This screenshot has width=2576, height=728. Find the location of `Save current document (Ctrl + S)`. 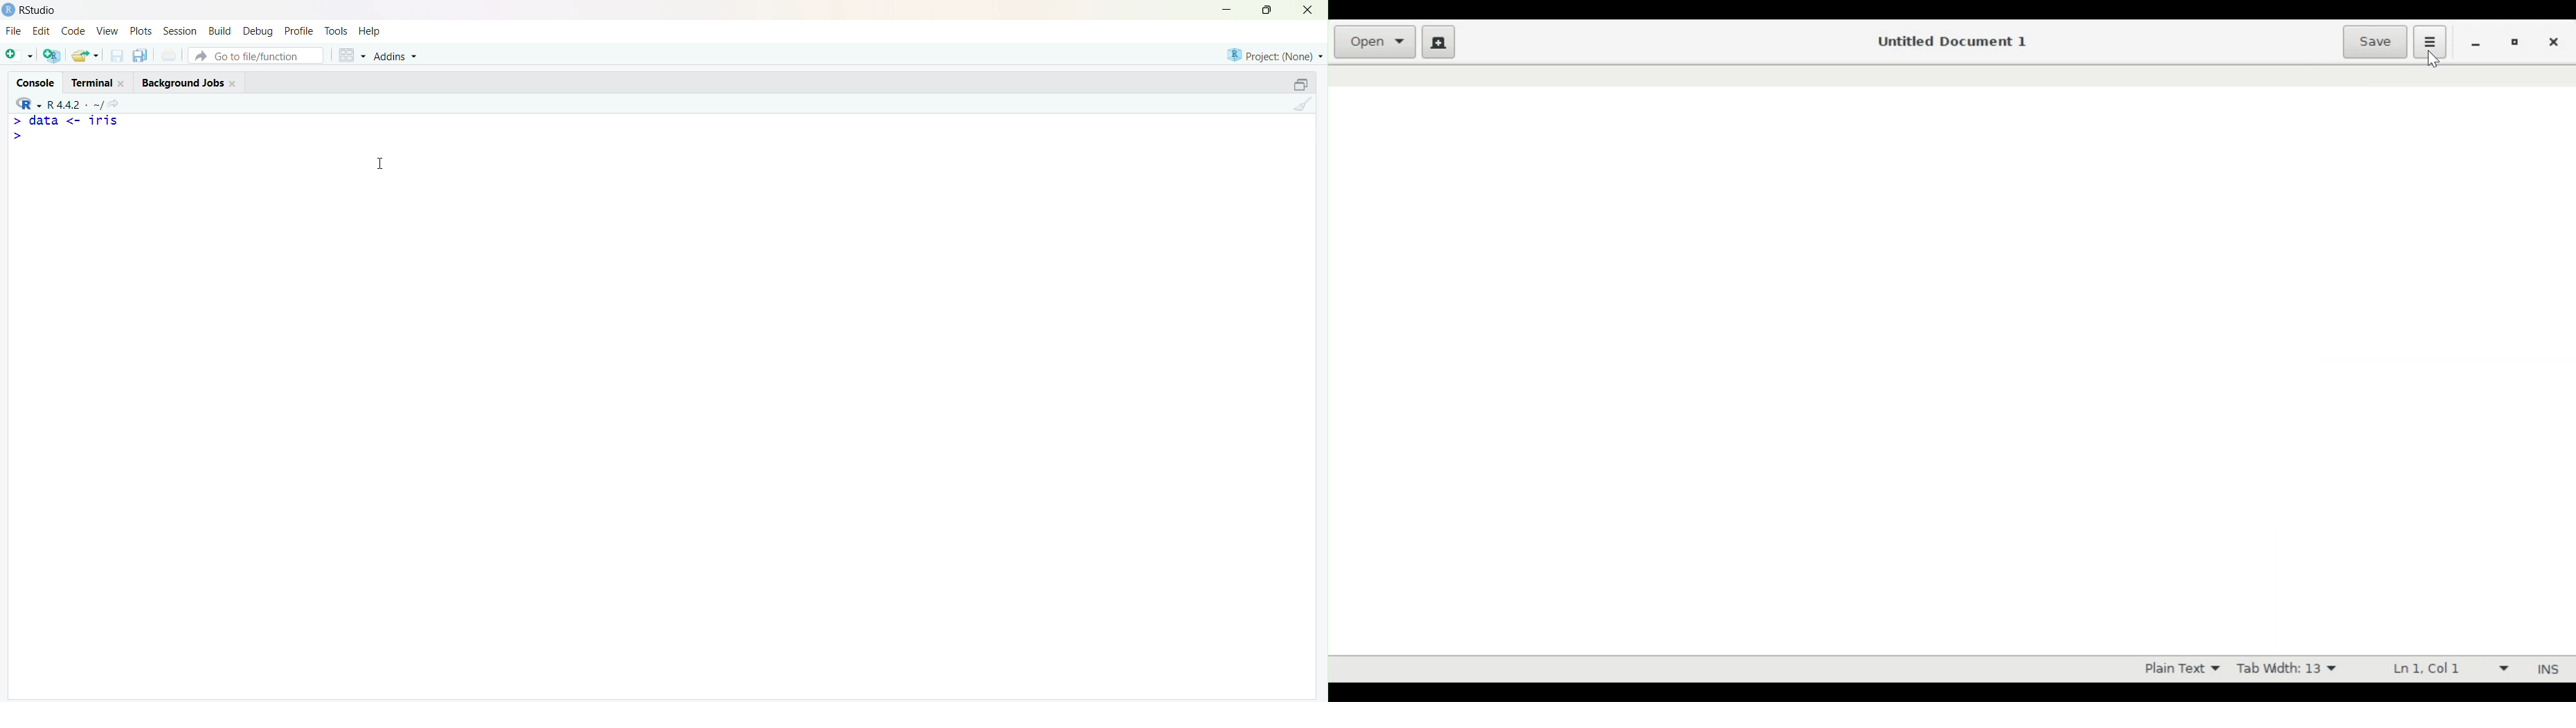

Save current document (Ctrl + S) is located at coordinates (116, 56).